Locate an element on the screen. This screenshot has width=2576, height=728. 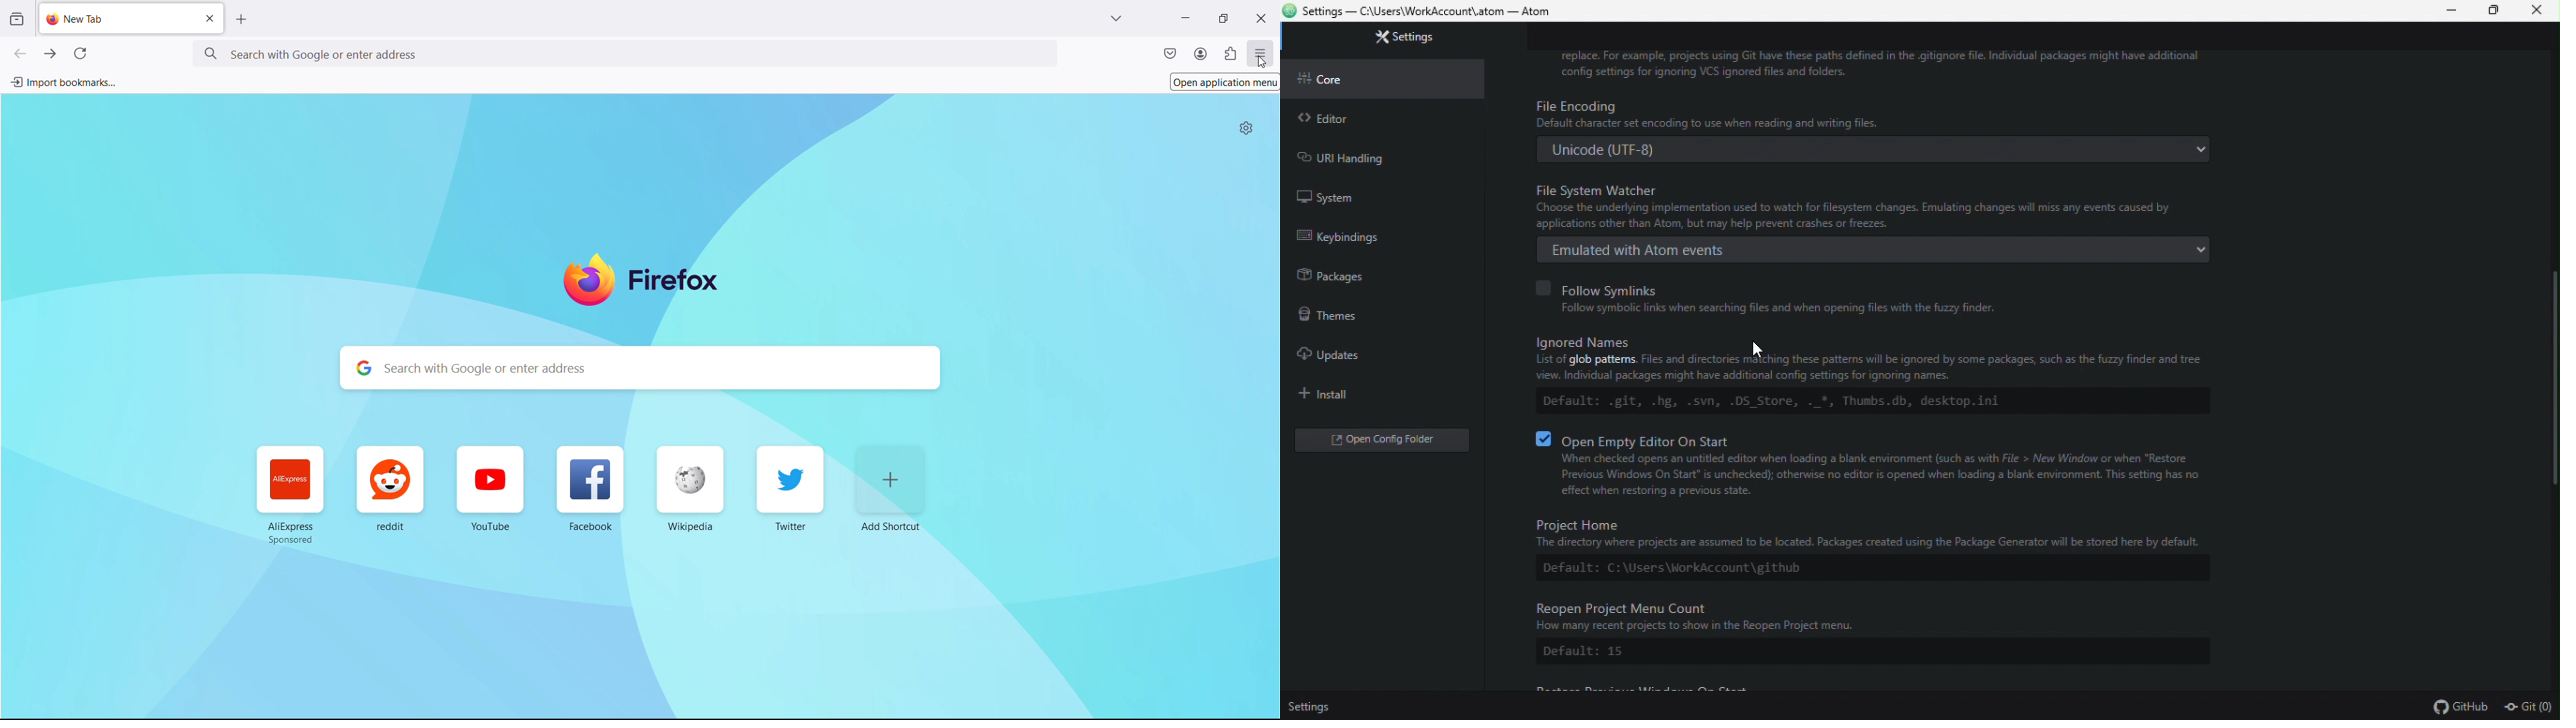
search with google or enter address is located at coordinates (641, 368).